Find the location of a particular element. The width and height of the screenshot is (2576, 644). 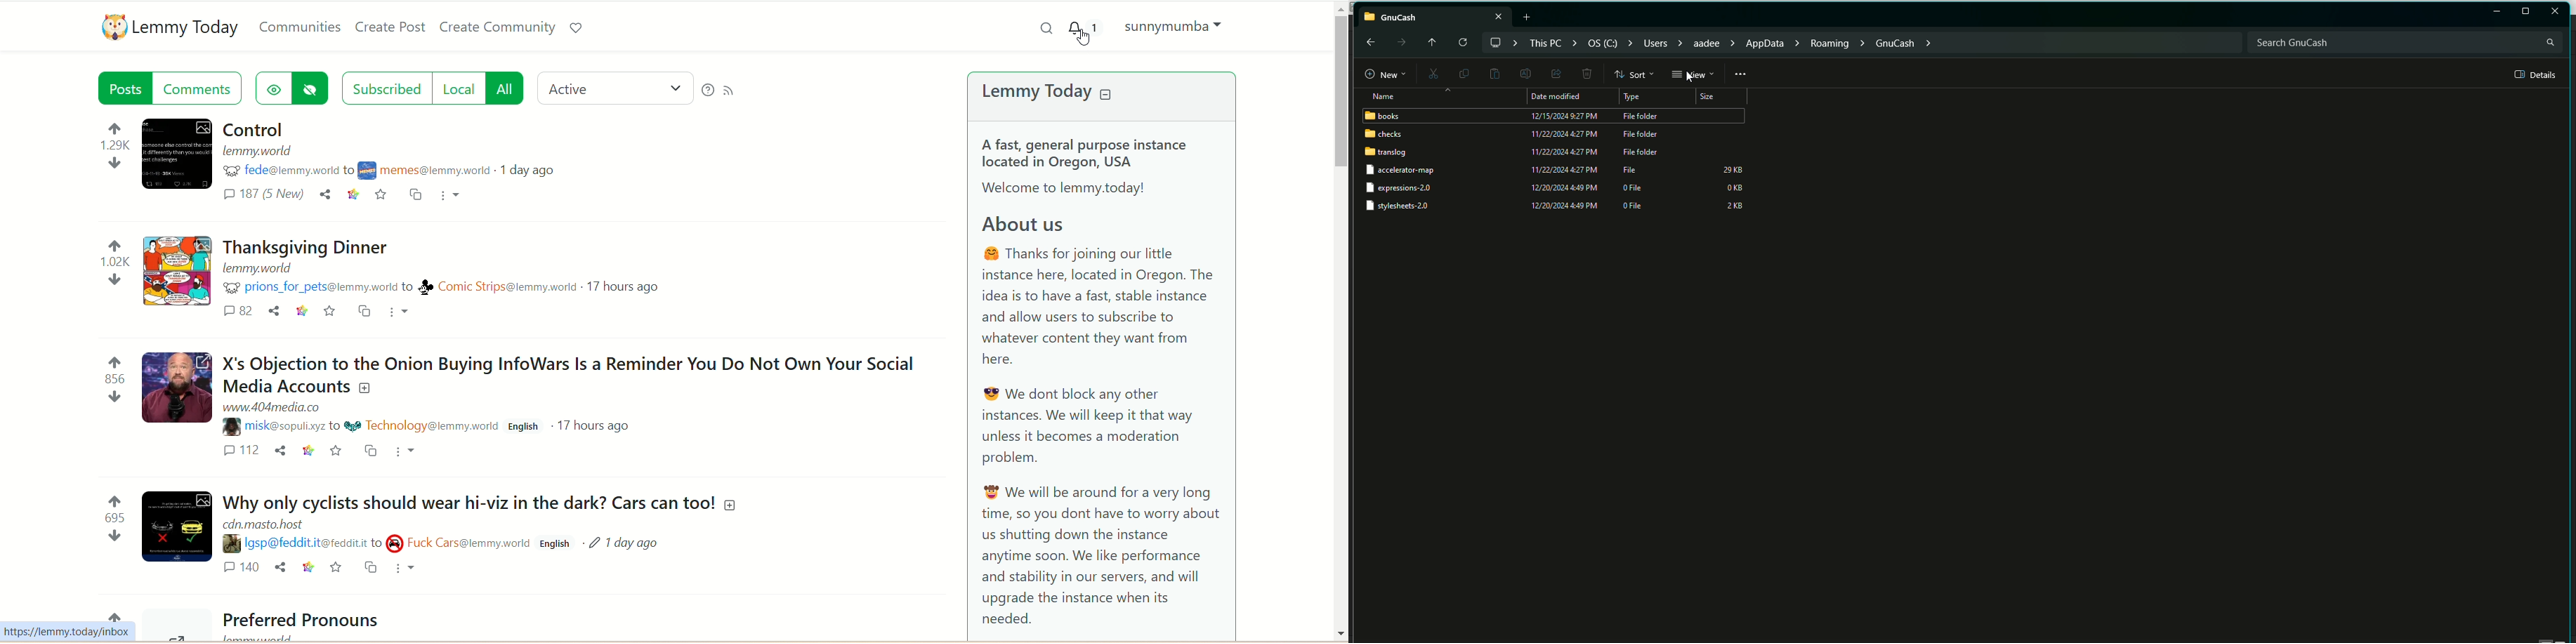

lemmy today is located at coordinates (1032, 93).